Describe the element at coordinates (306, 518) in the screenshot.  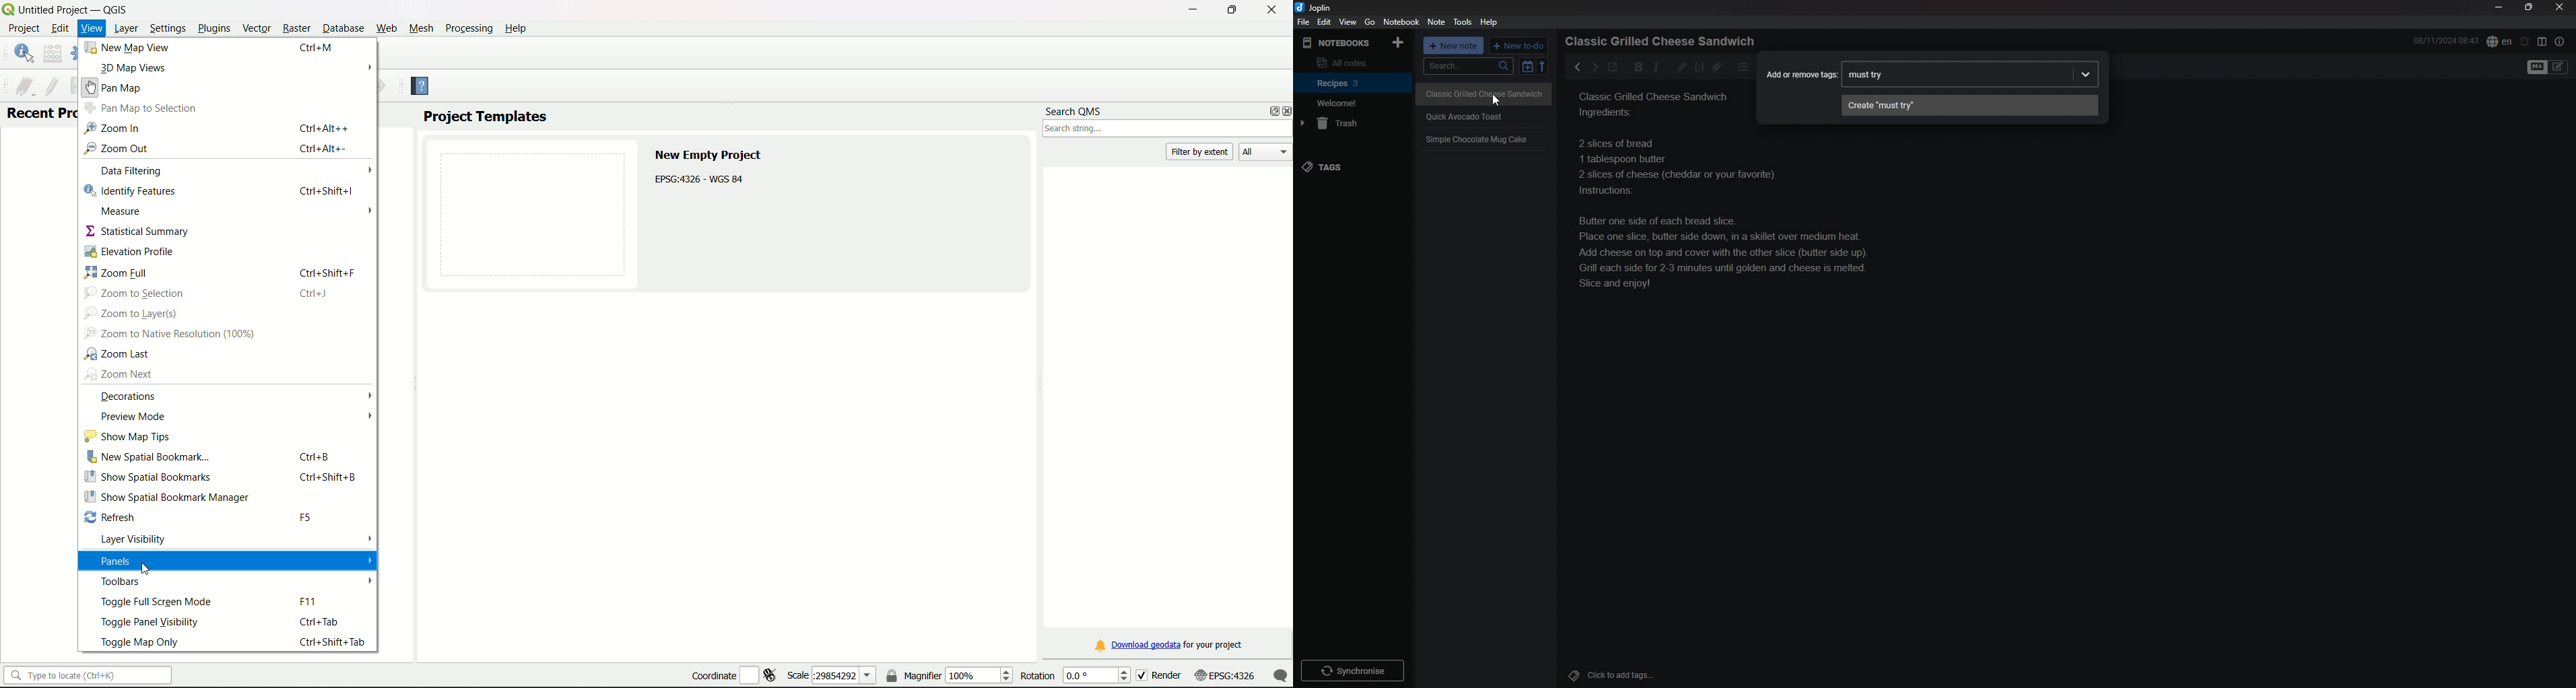
I see `F5` at that location.